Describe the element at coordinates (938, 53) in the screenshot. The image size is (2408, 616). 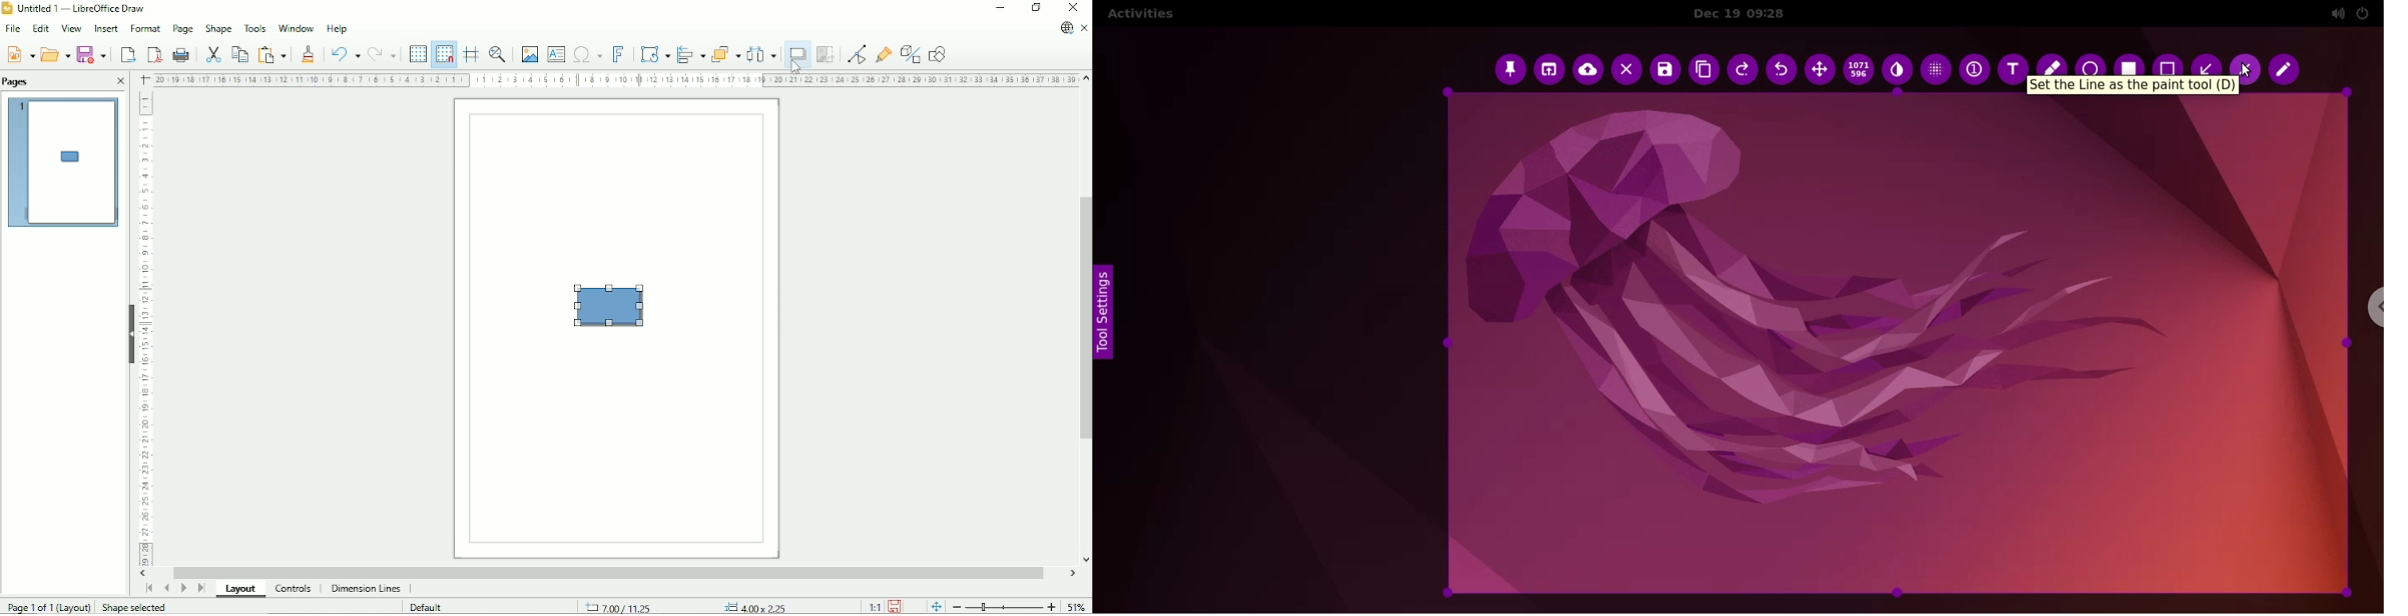
I see `Show draw functions` at that location.